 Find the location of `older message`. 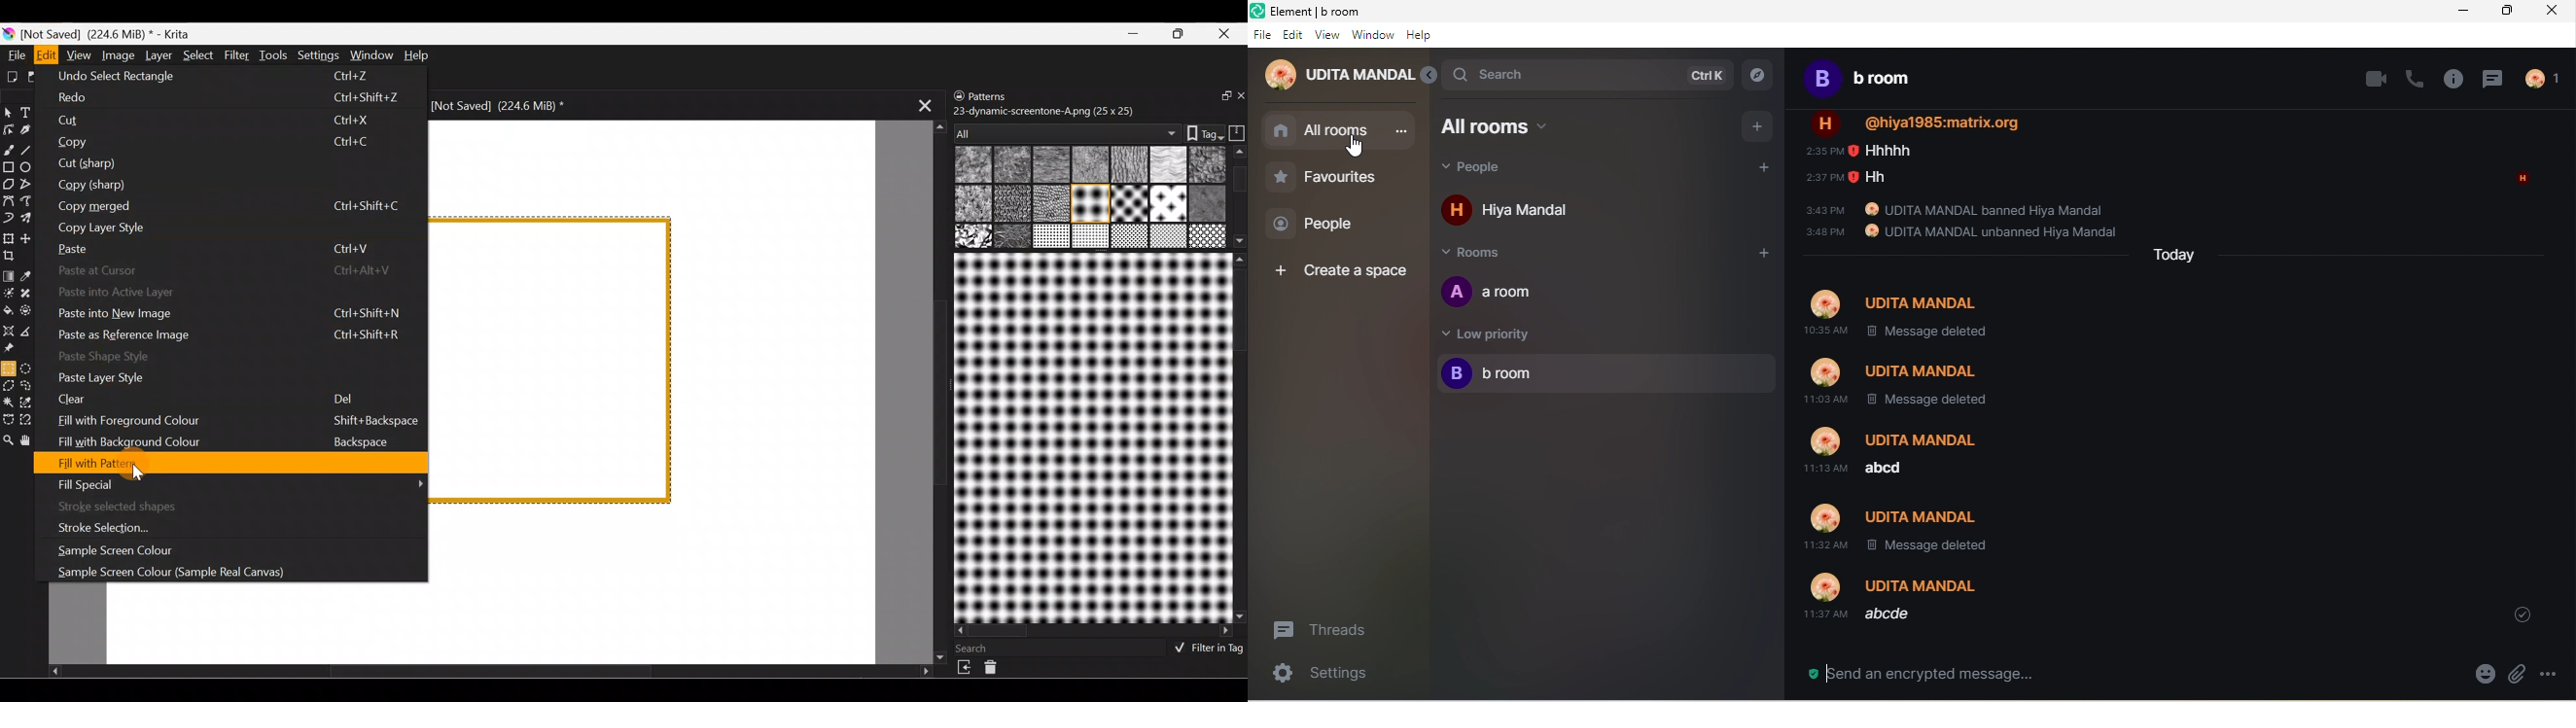

older message is located at coordinates (2114, 333).